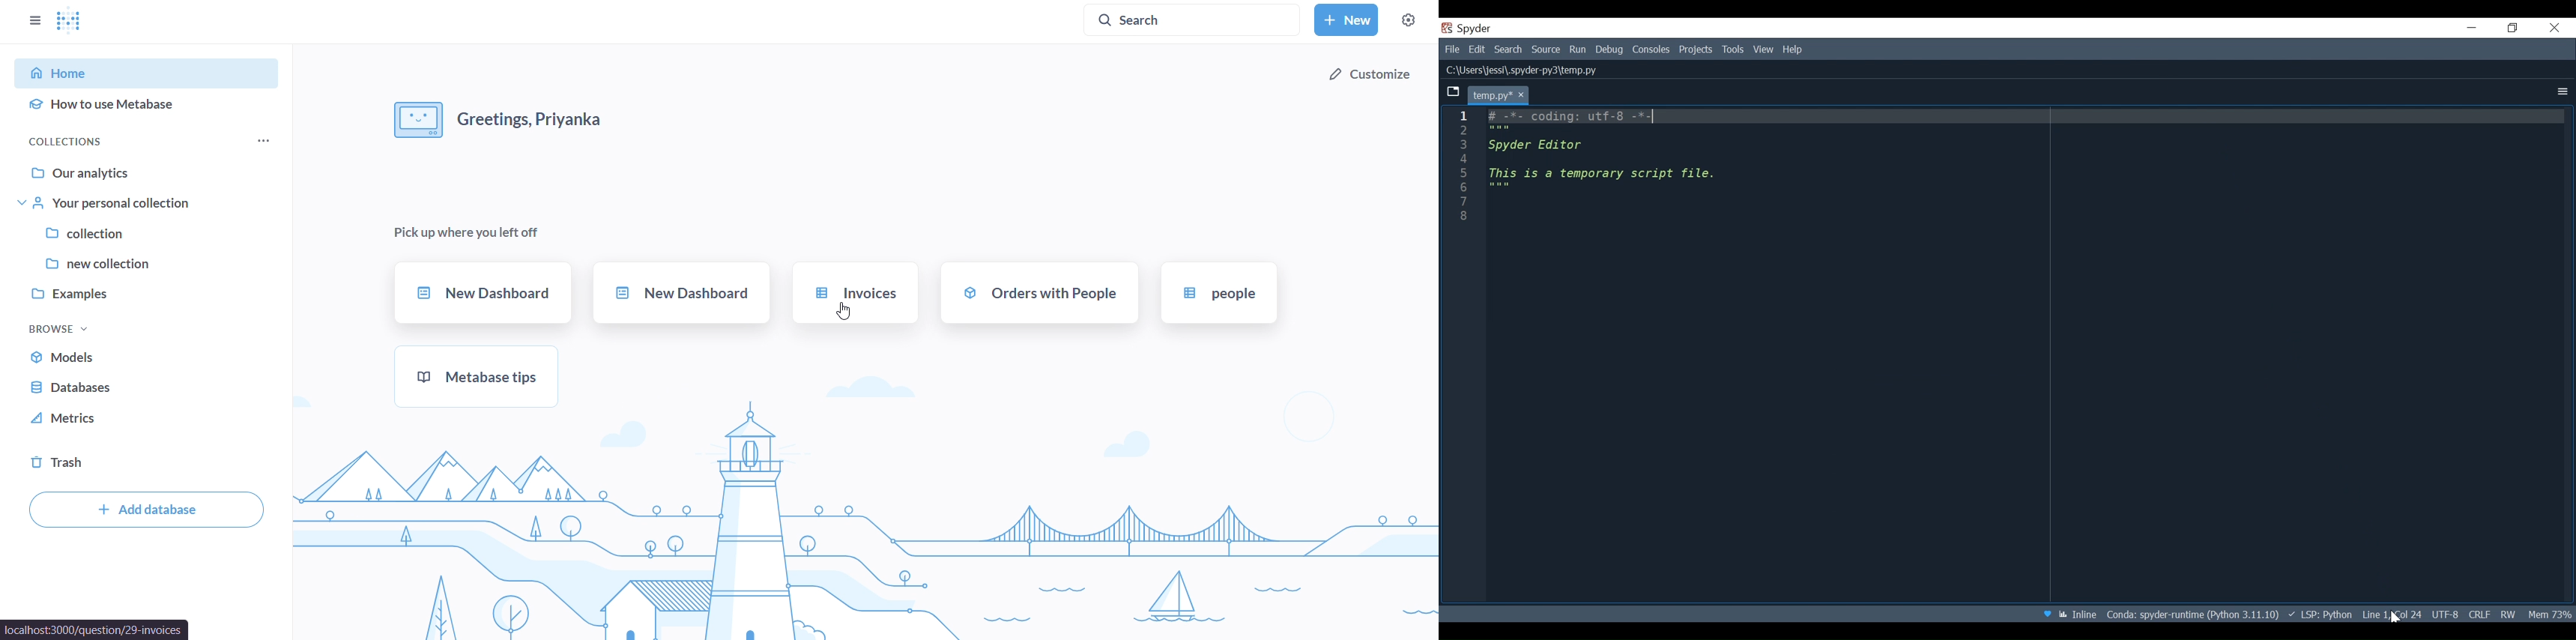  I want to click on pick up where you left off, so click(474, 234).